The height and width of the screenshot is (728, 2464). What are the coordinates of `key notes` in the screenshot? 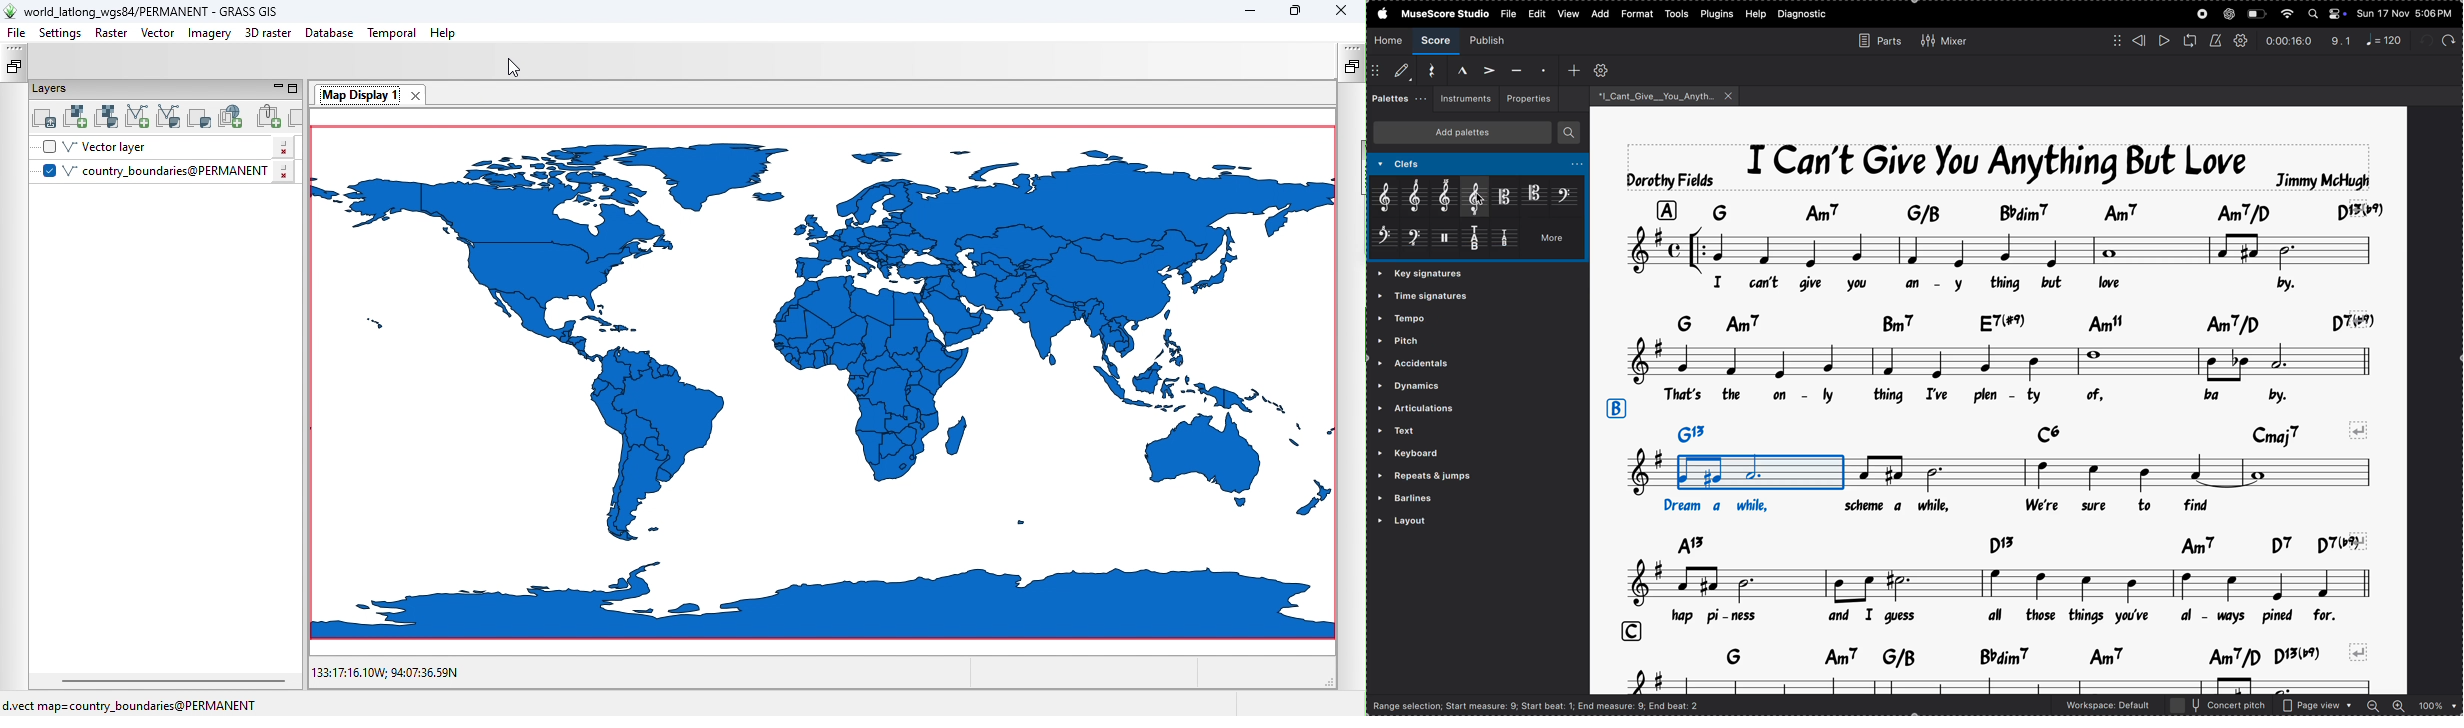 It's located at (2002, 656).